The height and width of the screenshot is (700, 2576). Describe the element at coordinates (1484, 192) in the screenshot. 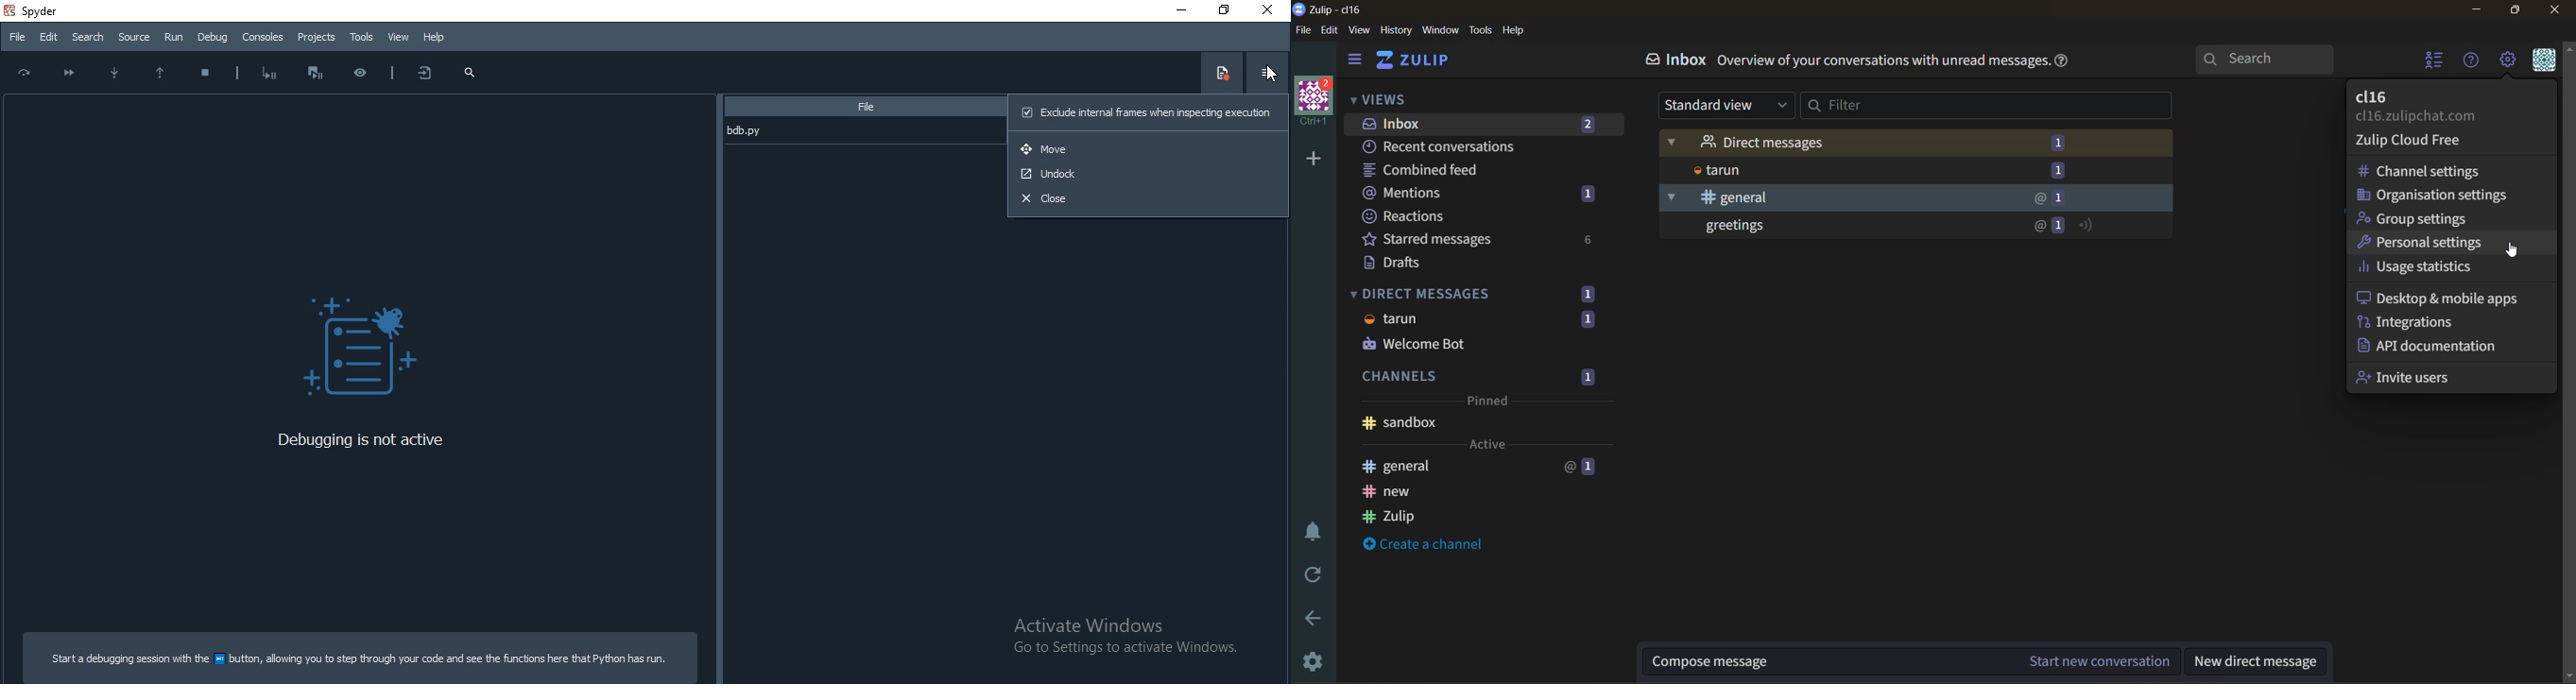

I see `mentions` at that location.